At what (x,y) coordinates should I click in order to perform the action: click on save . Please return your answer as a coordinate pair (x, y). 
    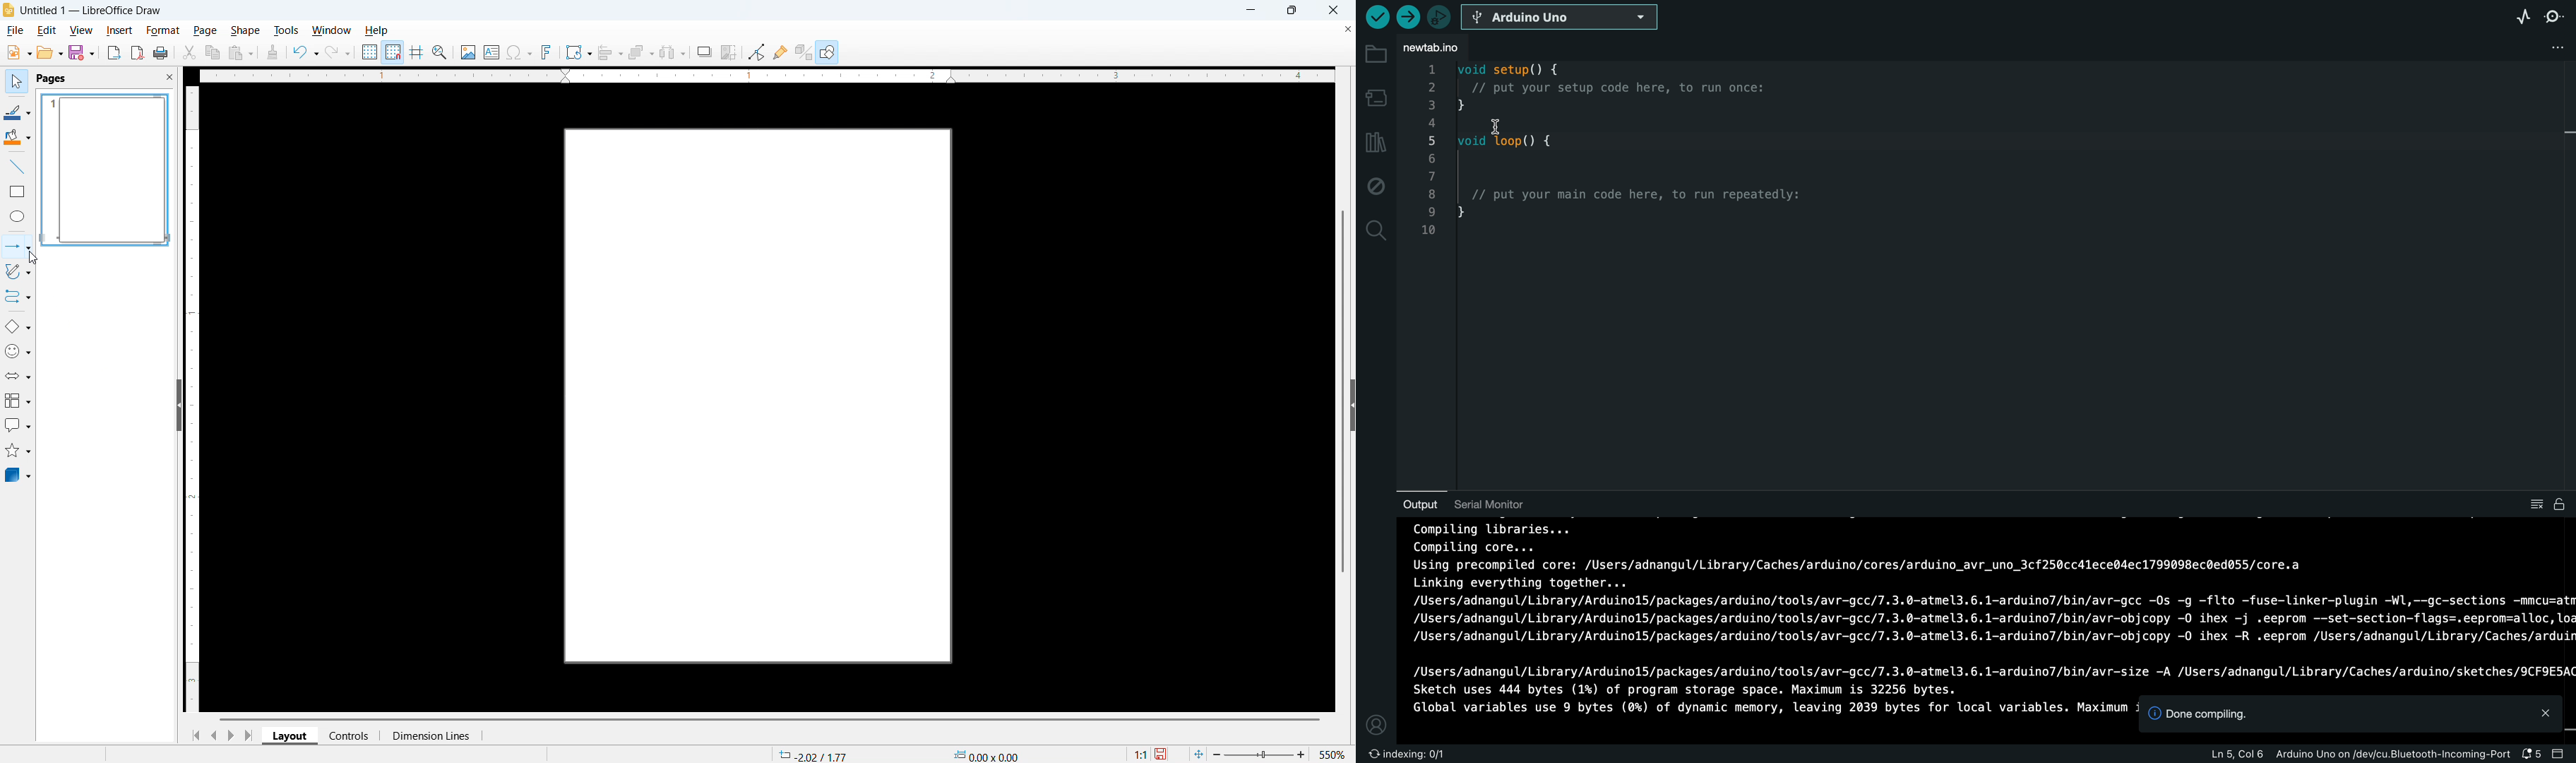
    Looking at the image, I should click on (1162, 755).